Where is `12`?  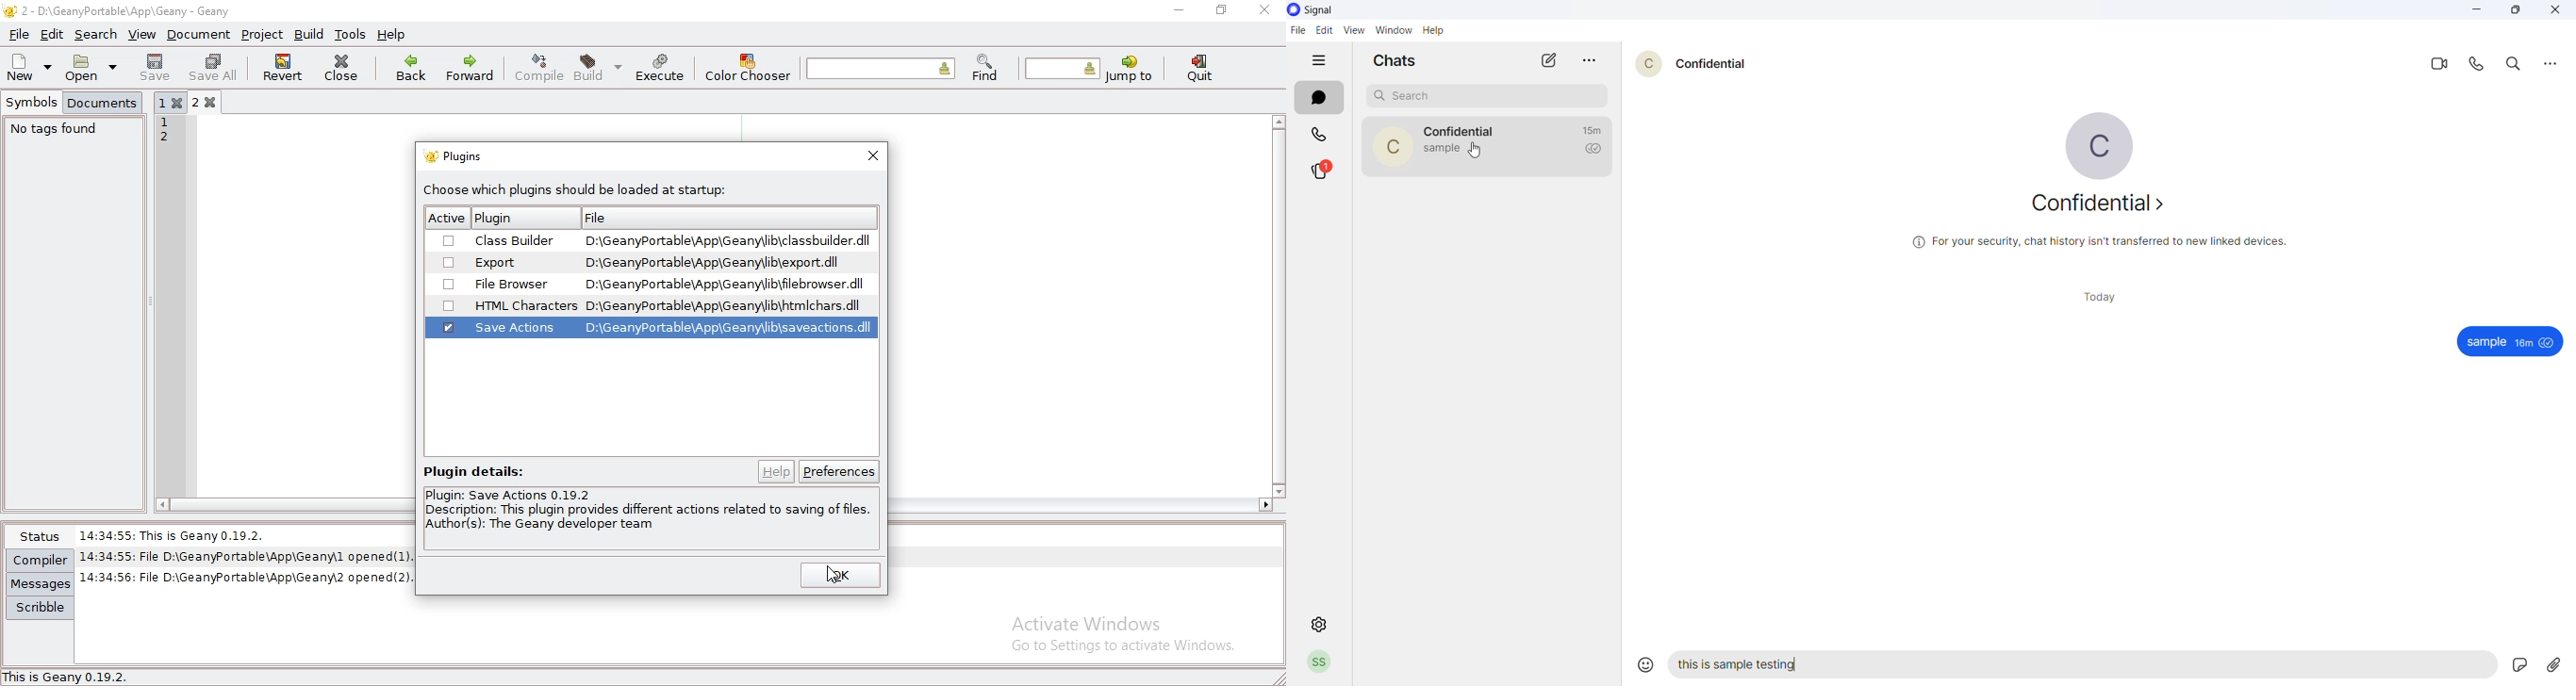 12 is located at coordinates (166, 134).